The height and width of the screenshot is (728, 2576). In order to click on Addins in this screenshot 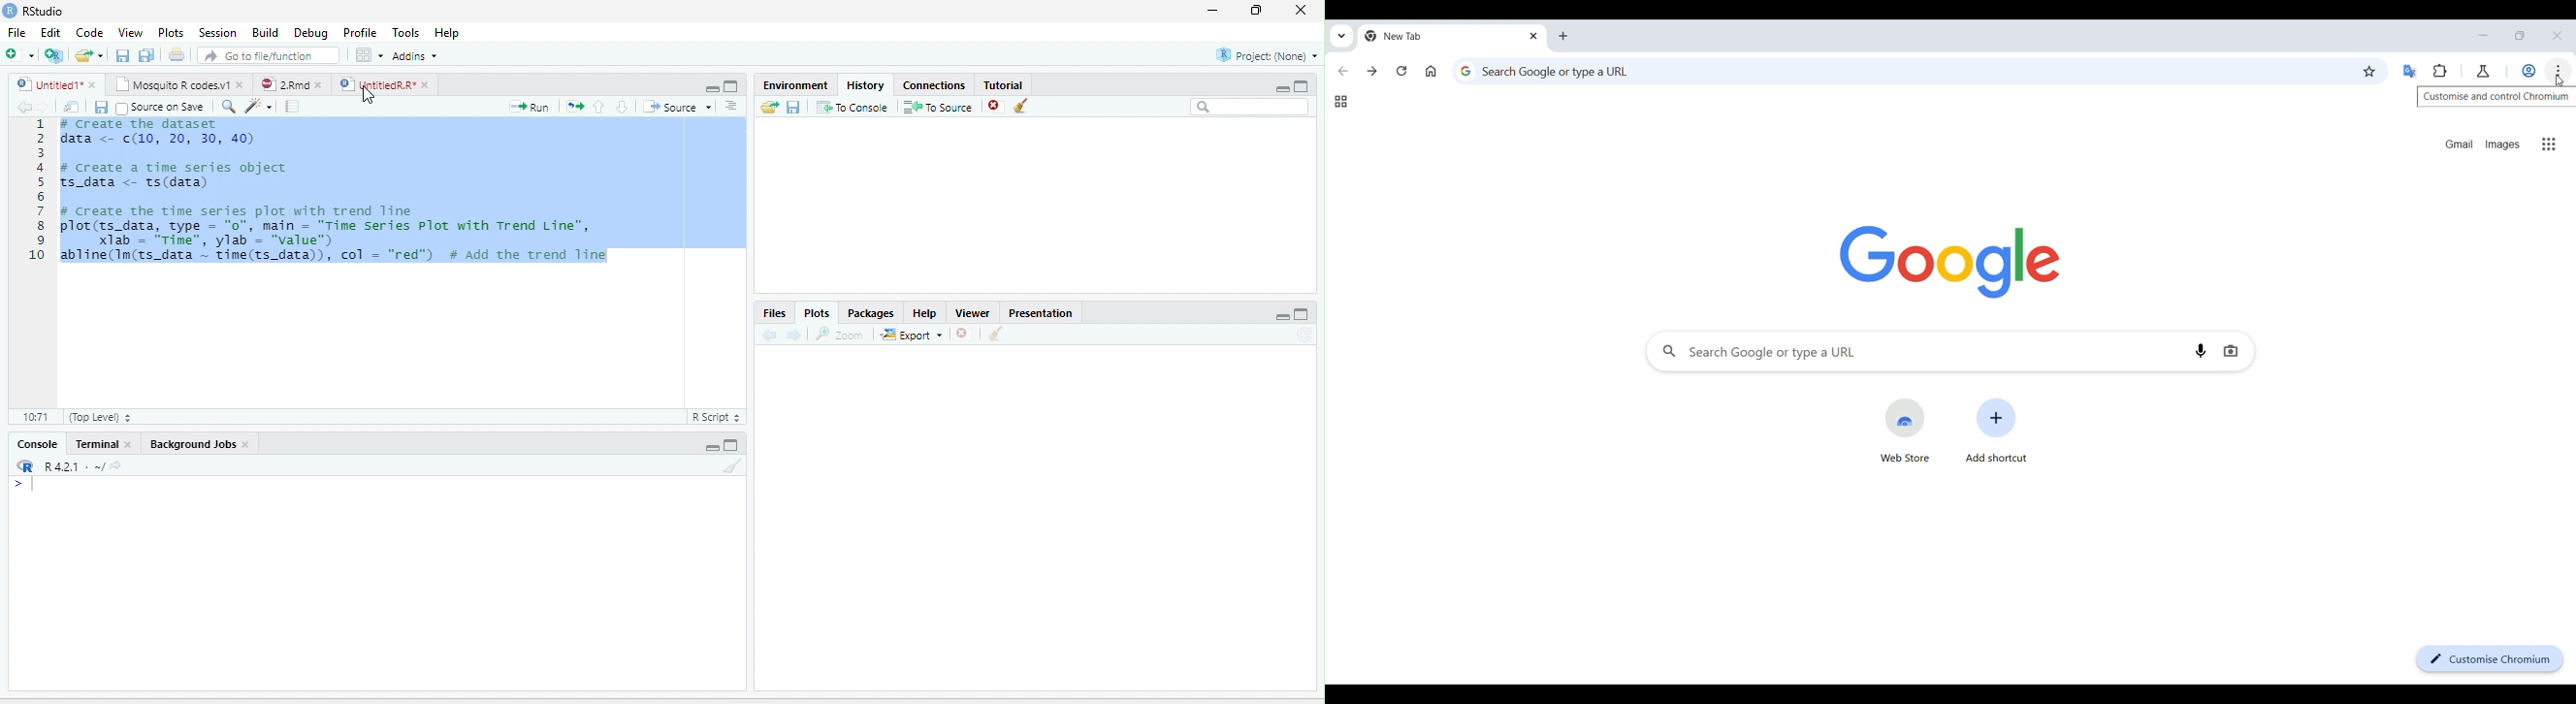, I will do `click(415, 56)`.